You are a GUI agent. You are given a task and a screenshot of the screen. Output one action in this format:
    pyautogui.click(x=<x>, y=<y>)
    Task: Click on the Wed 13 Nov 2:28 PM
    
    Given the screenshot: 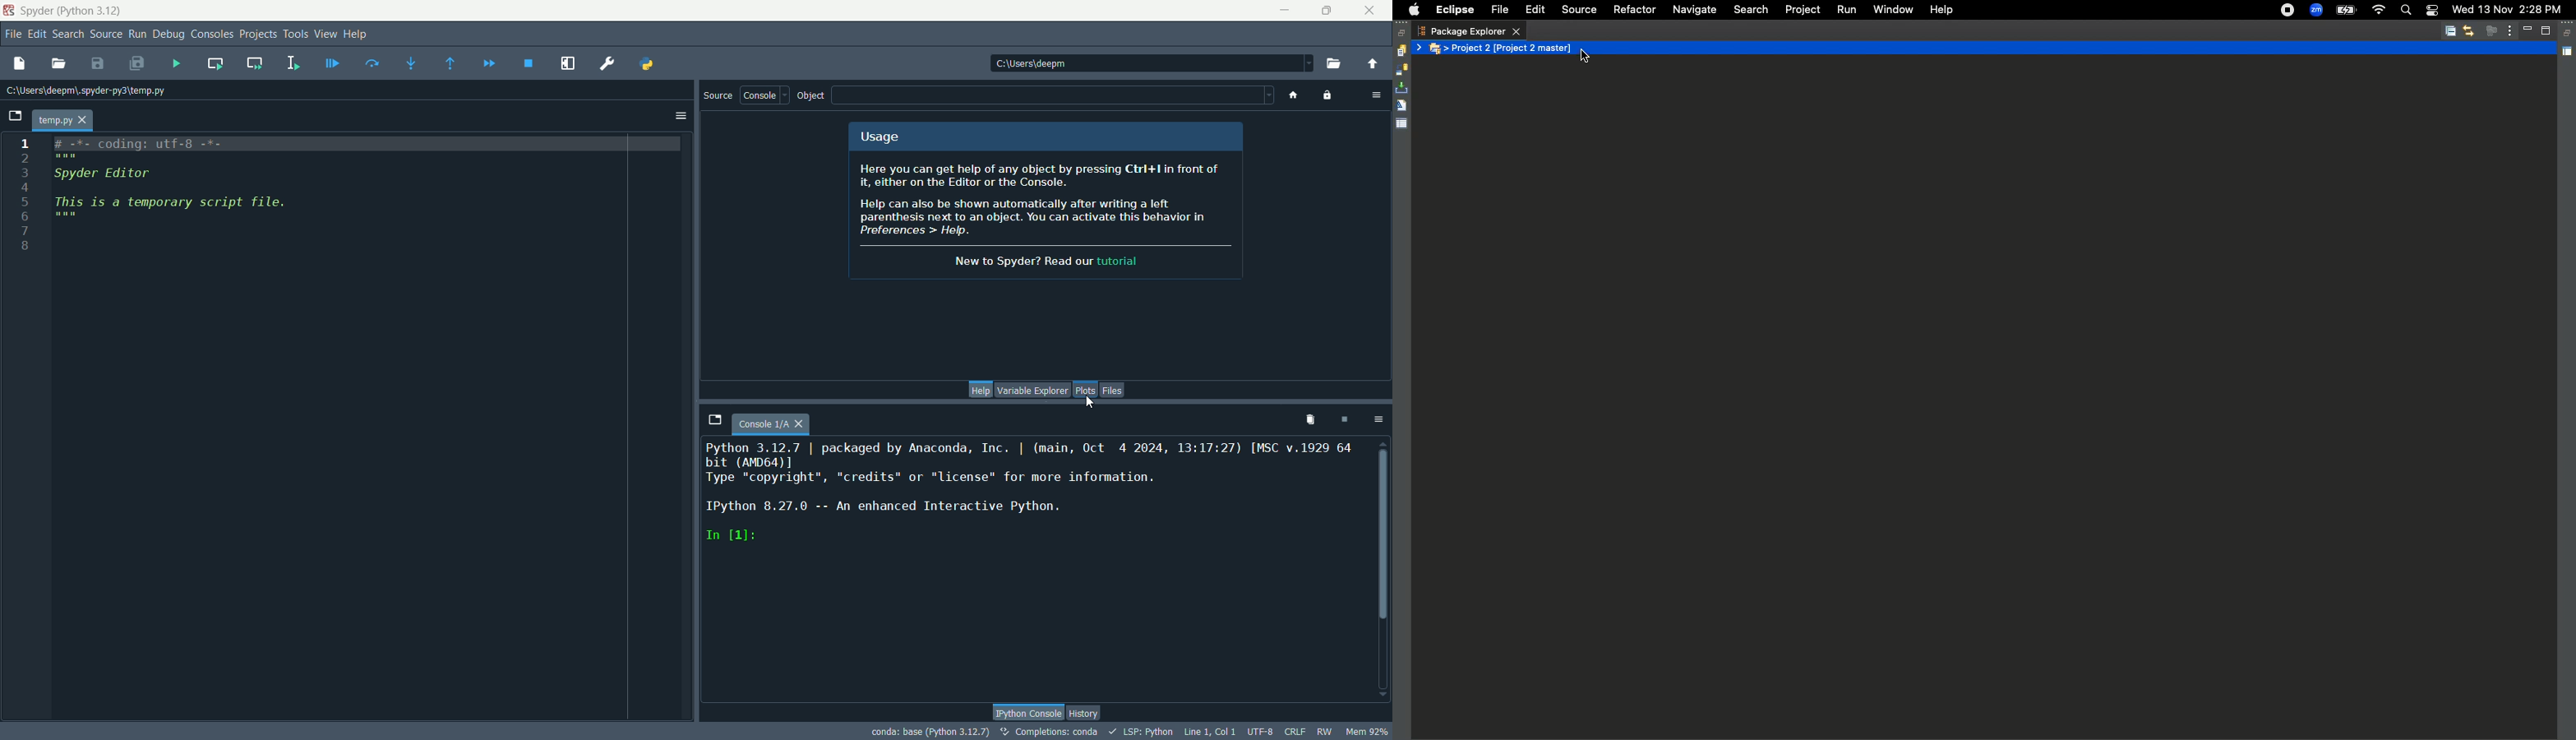 What is the action you would take?
    pyautogui.click(x=2506, y=8)
    